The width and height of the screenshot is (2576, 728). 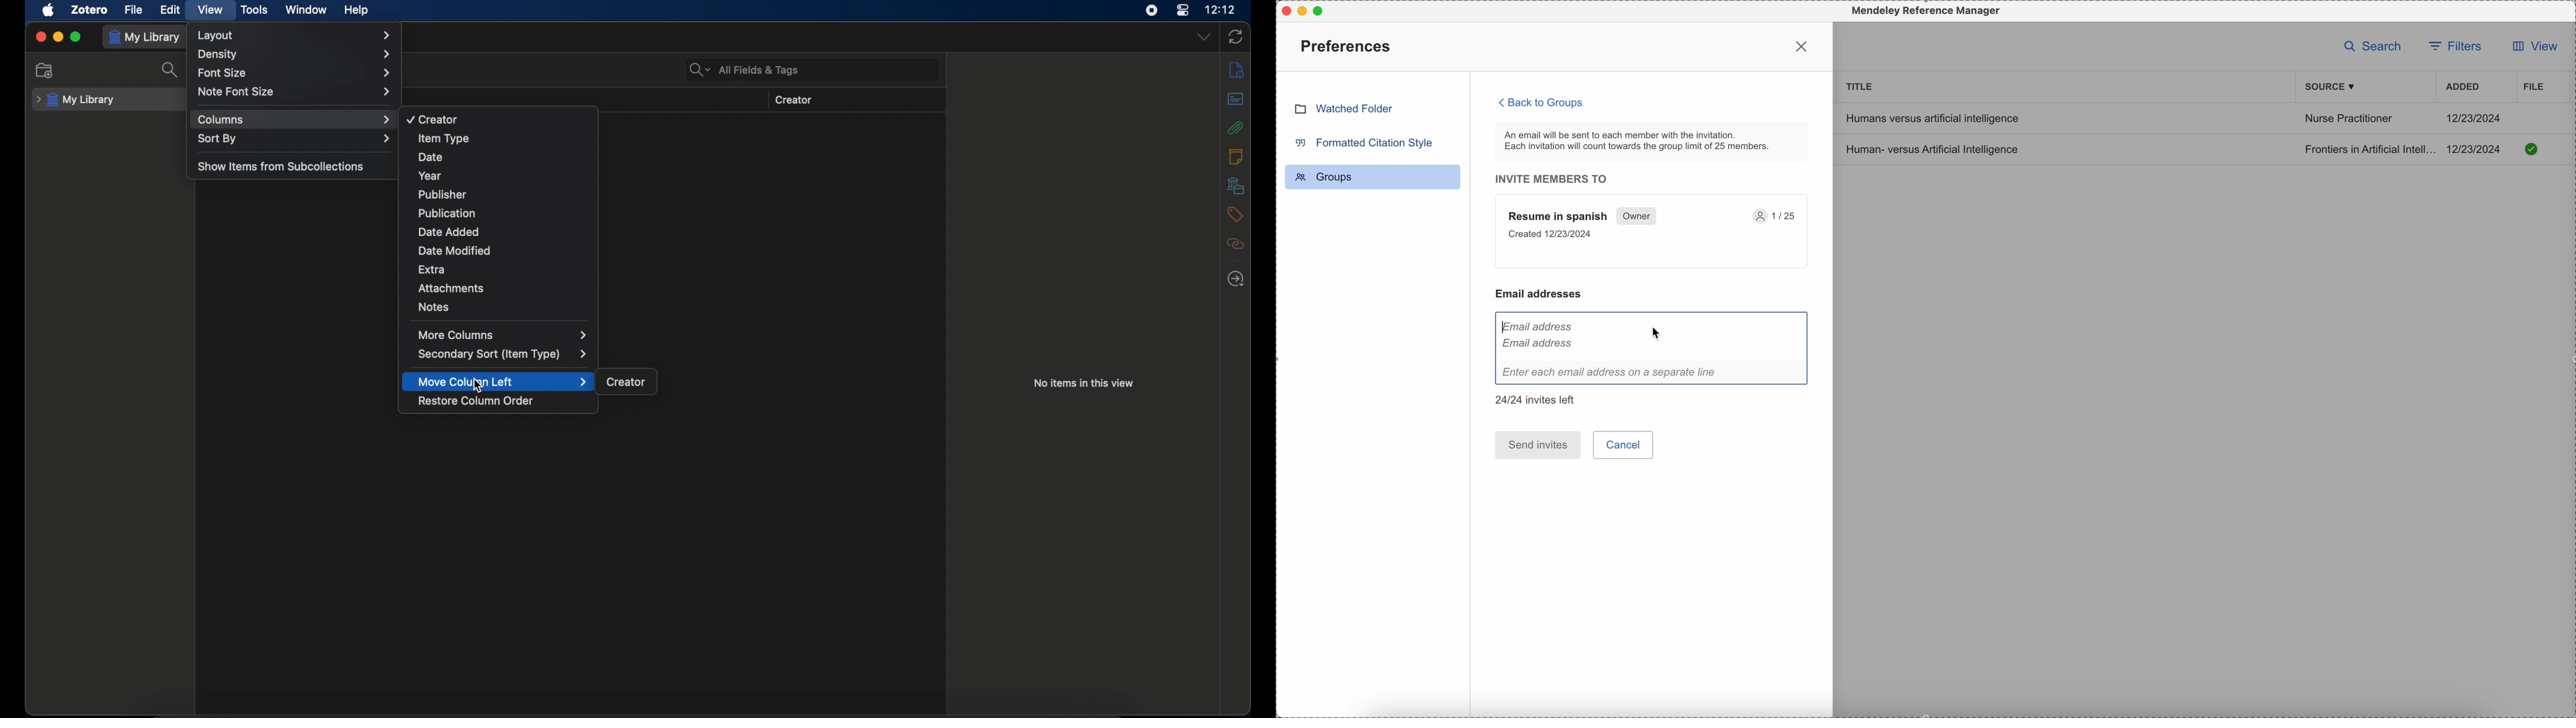 What do you see at coordinates (76, 37) in the screenshot?
I see `maximize` at bounding box center [76, 37].